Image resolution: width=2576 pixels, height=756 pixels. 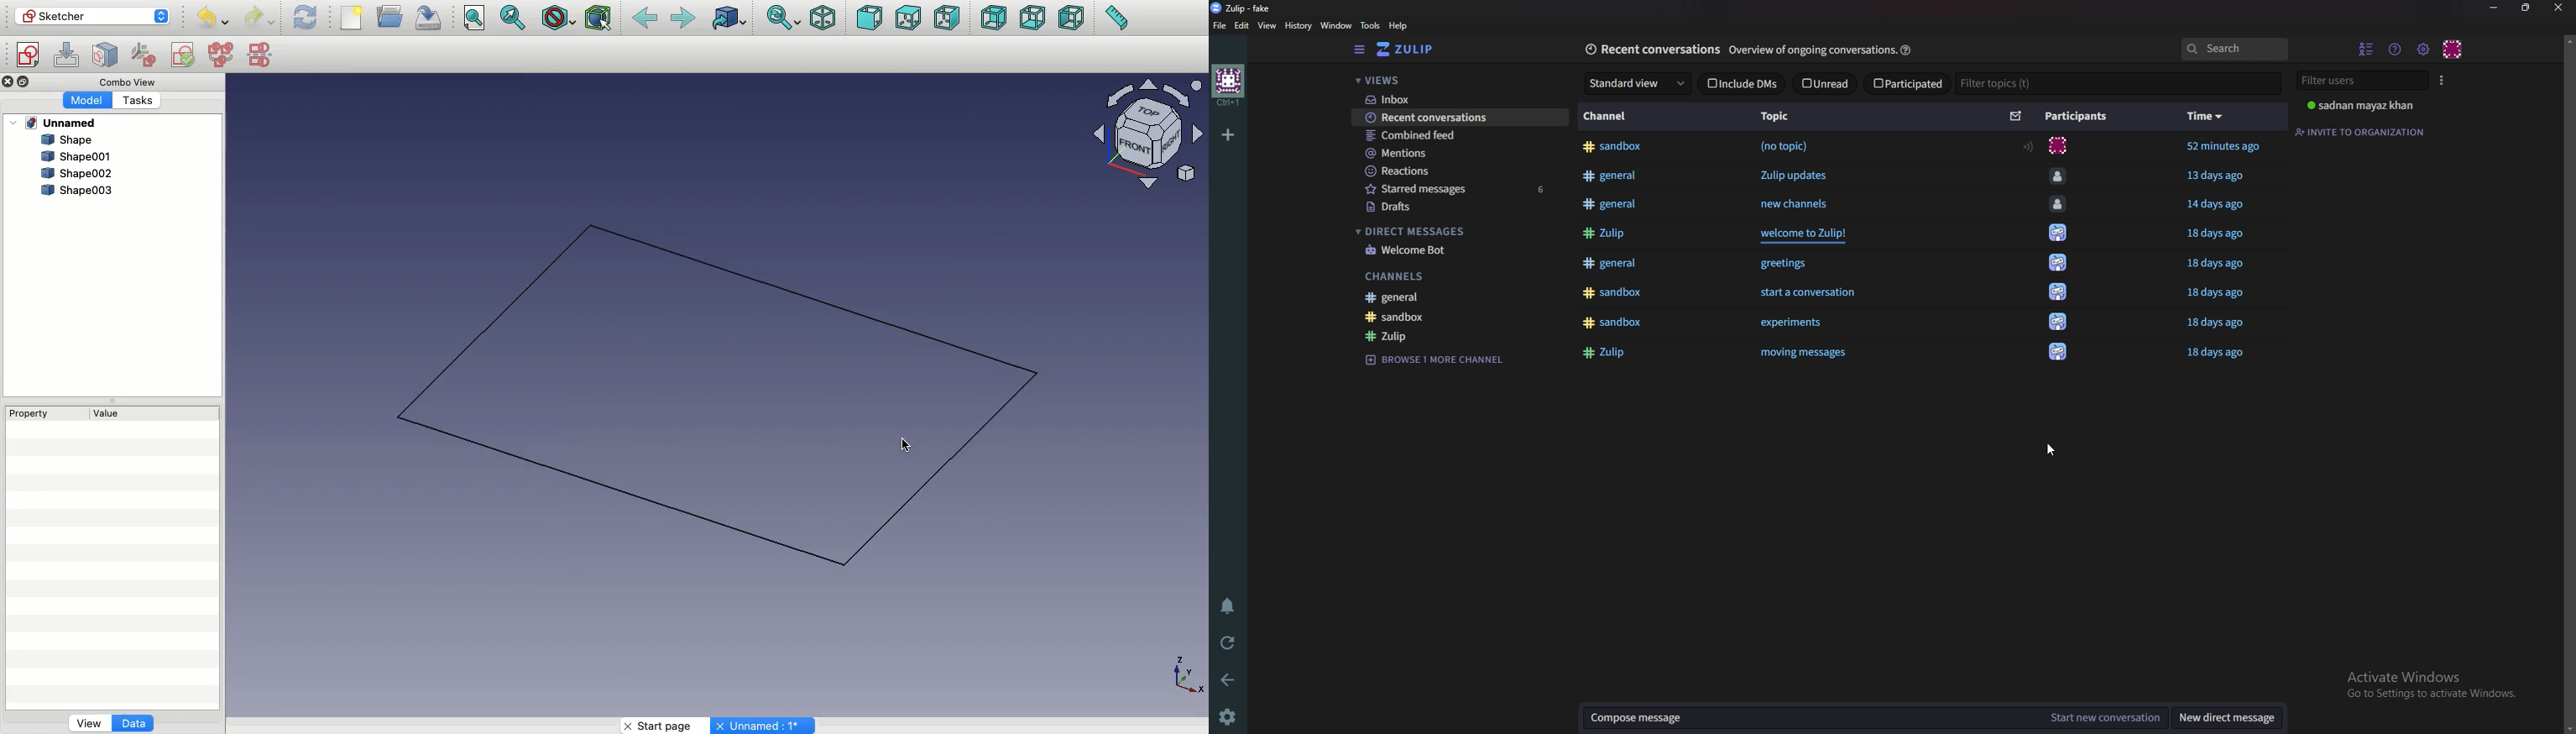 What do you see at coordinates (428, 17) in the screenshot?
I see `Save` at bounding box center [428, 17].